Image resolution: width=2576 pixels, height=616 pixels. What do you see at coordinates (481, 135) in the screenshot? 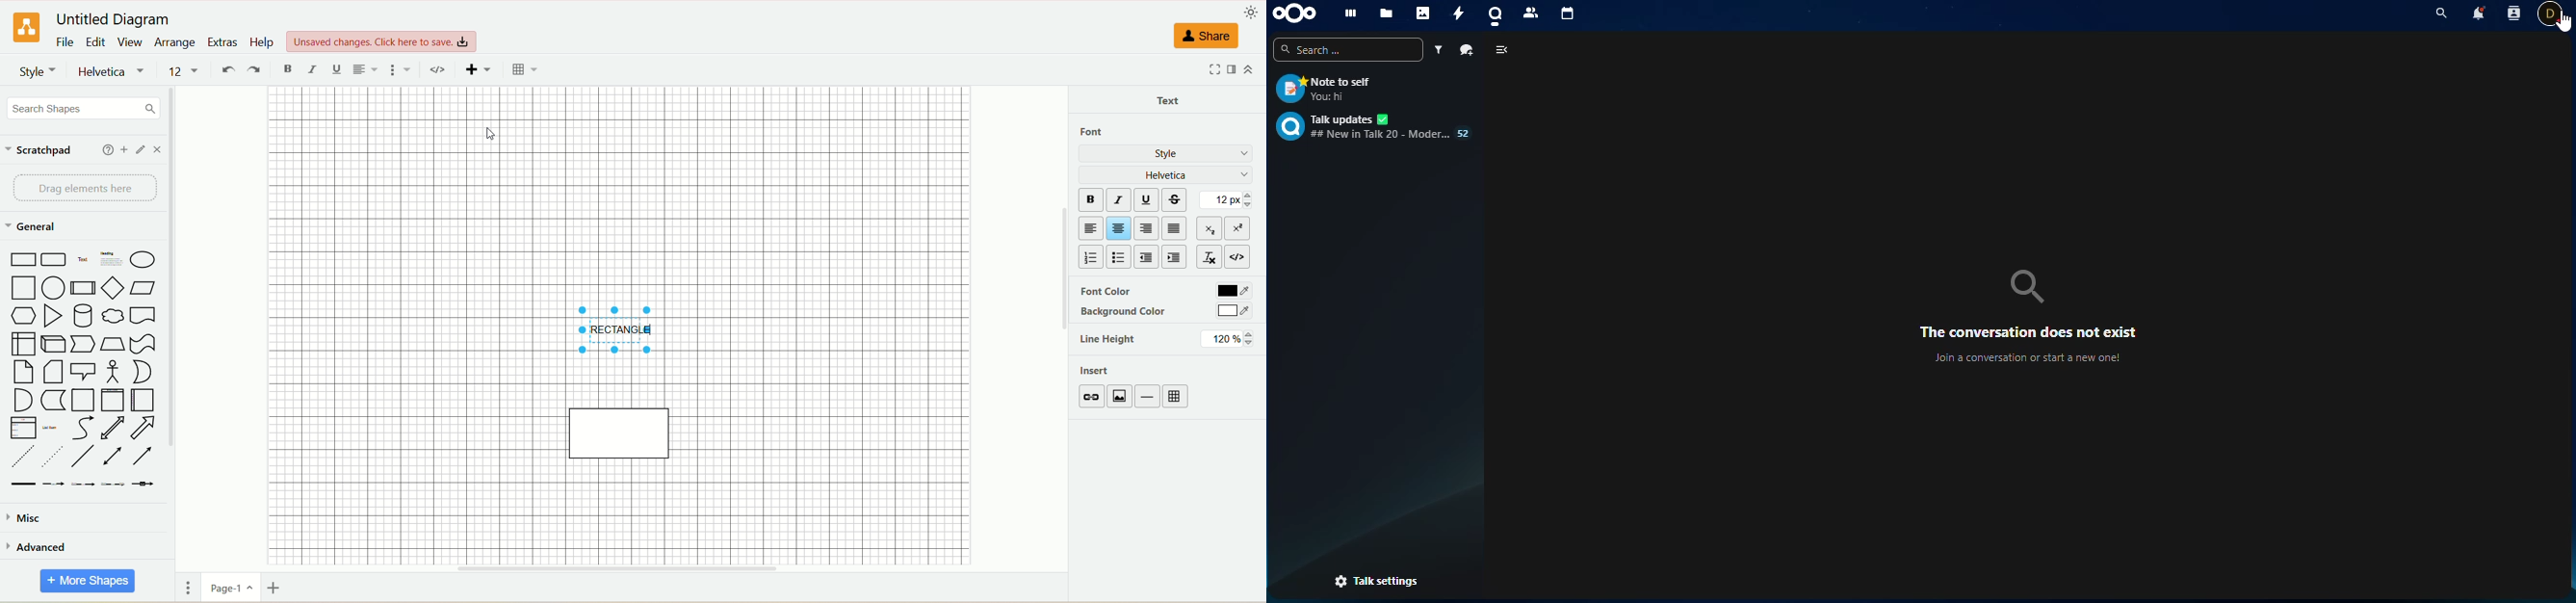
I see `cursor` at bounding box center [481, 135].